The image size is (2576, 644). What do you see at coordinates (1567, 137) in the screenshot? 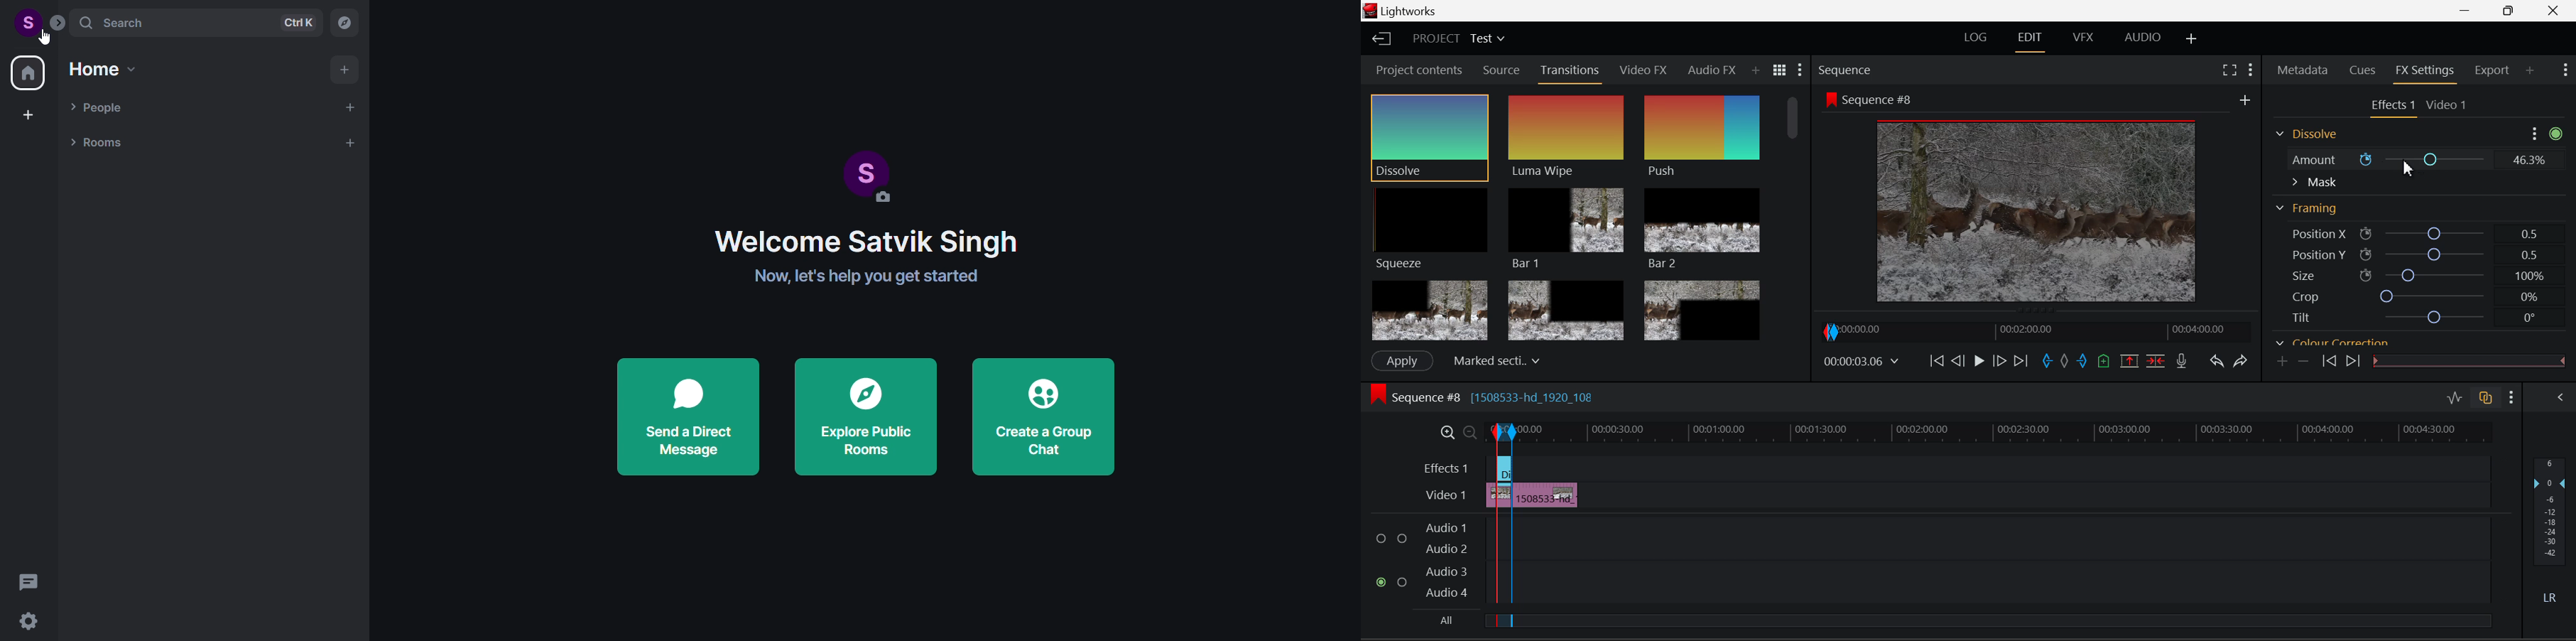
I see `Luma Wipe` at bounding box center [1567, 137].